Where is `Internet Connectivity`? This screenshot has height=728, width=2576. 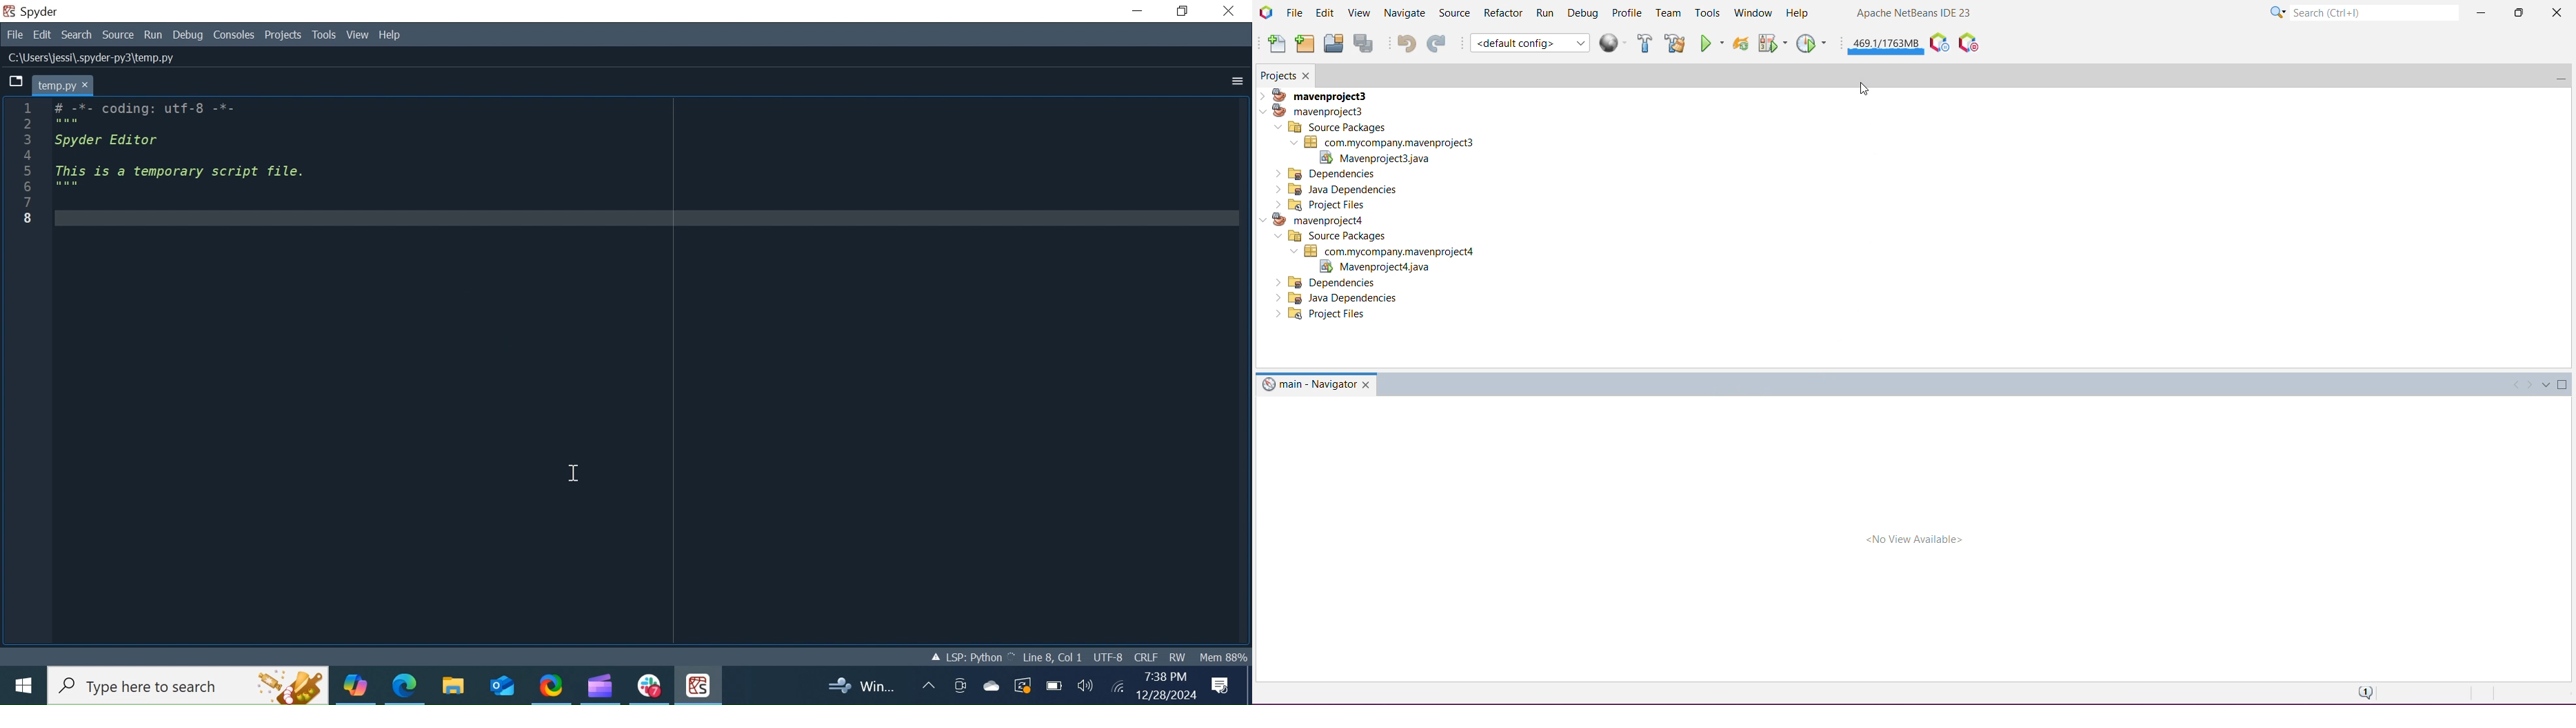
Internet Connectivity is located at coordinates (1116, 687).